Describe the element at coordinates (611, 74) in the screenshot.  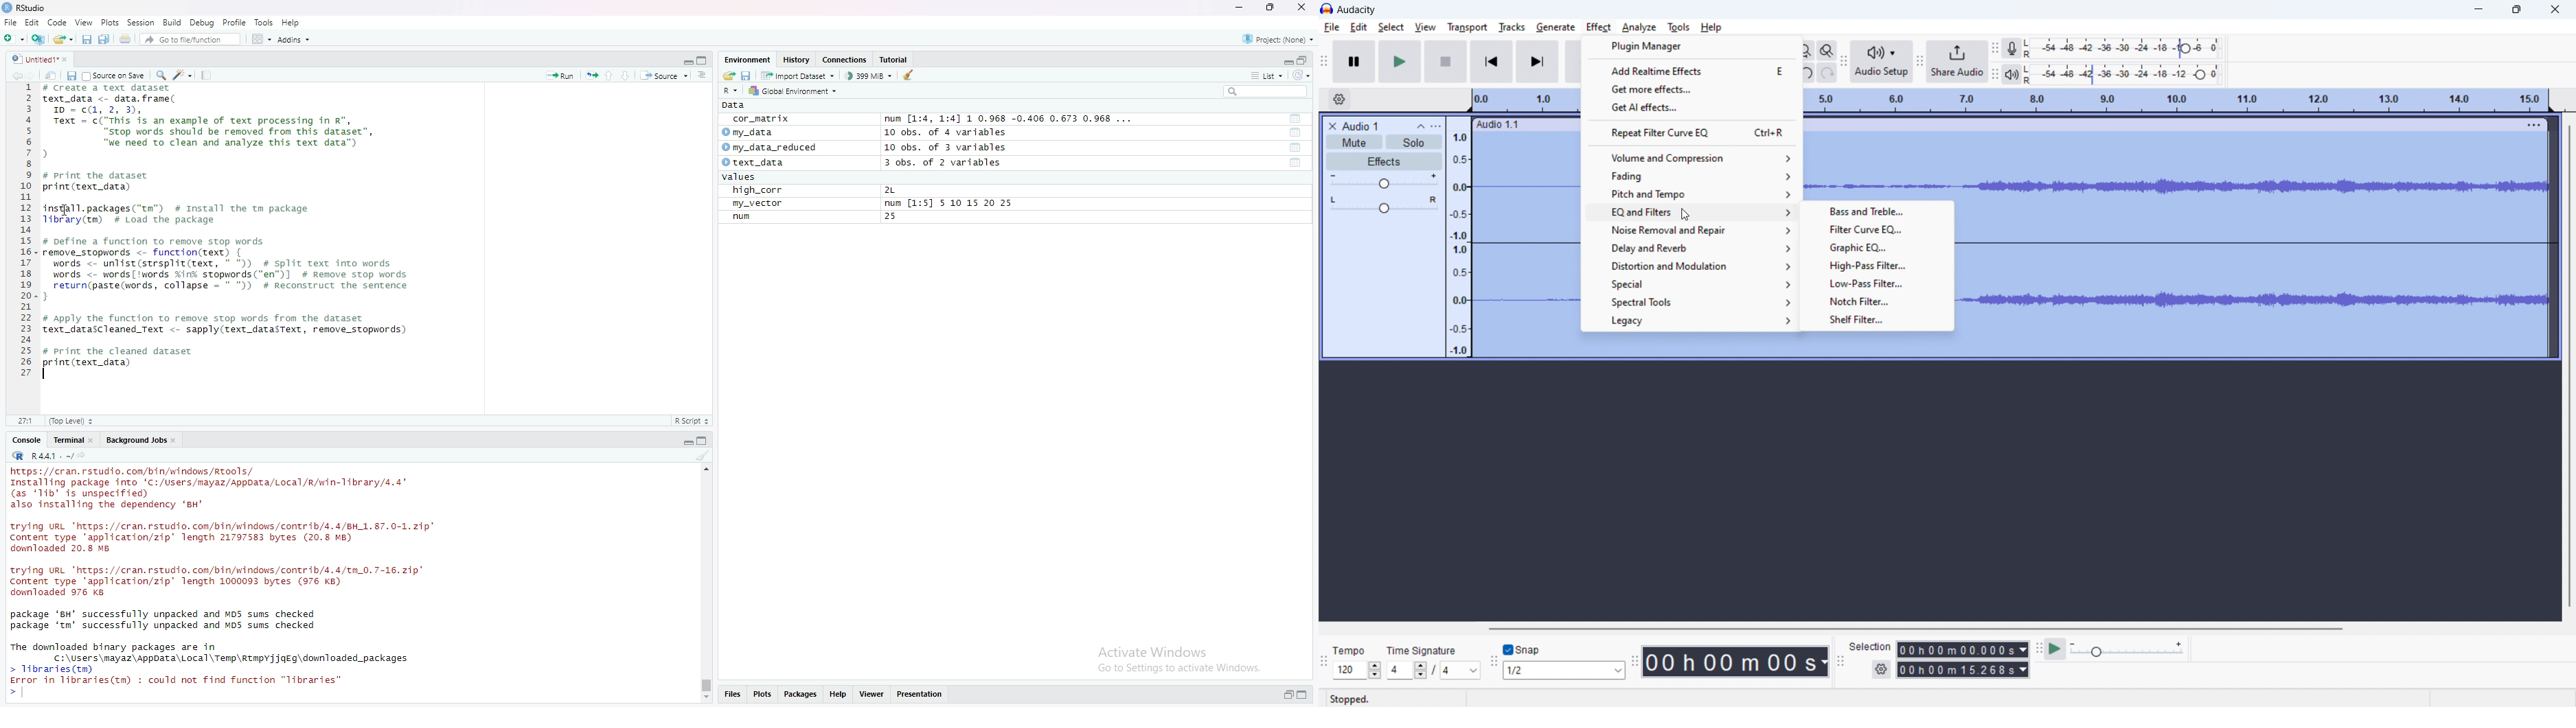
I see `go to previous section` at that location.